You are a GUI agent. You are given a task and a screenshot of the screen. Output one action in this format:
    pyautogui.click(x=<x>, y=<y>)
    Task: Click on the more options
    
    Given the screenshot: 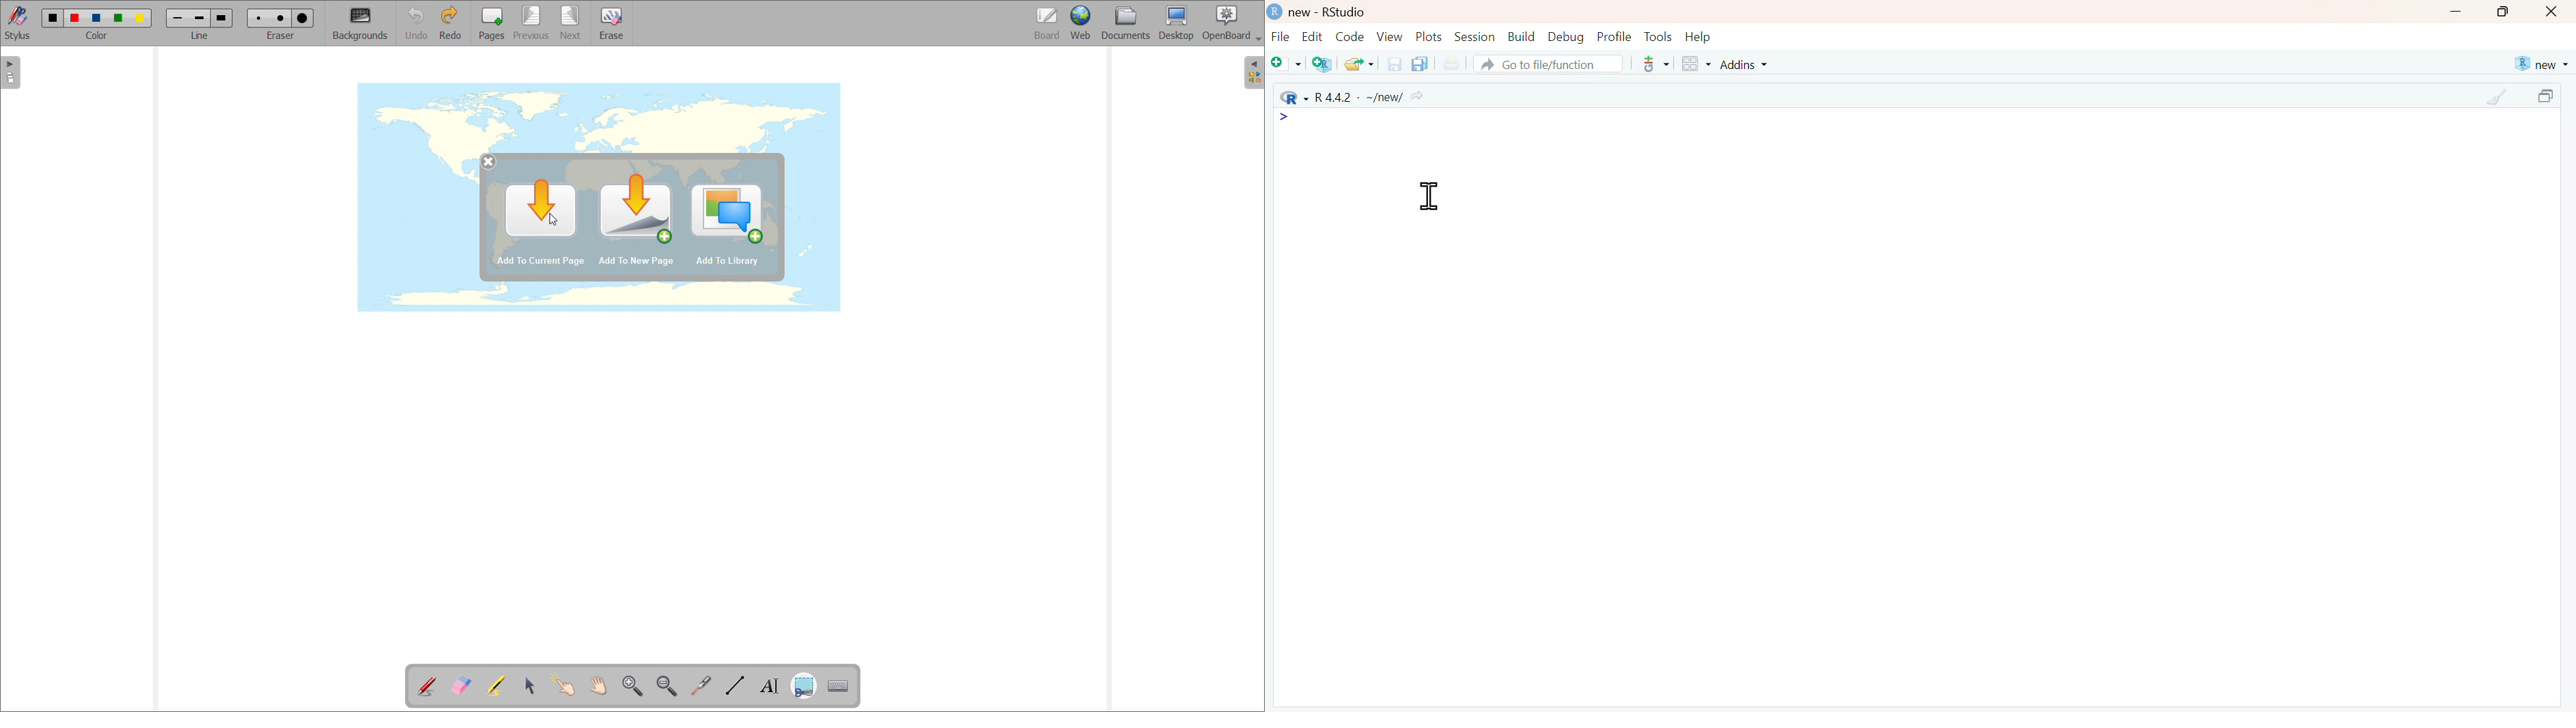 What is the action you would take?
    pyautogui.click(x=1655, y=64)
    